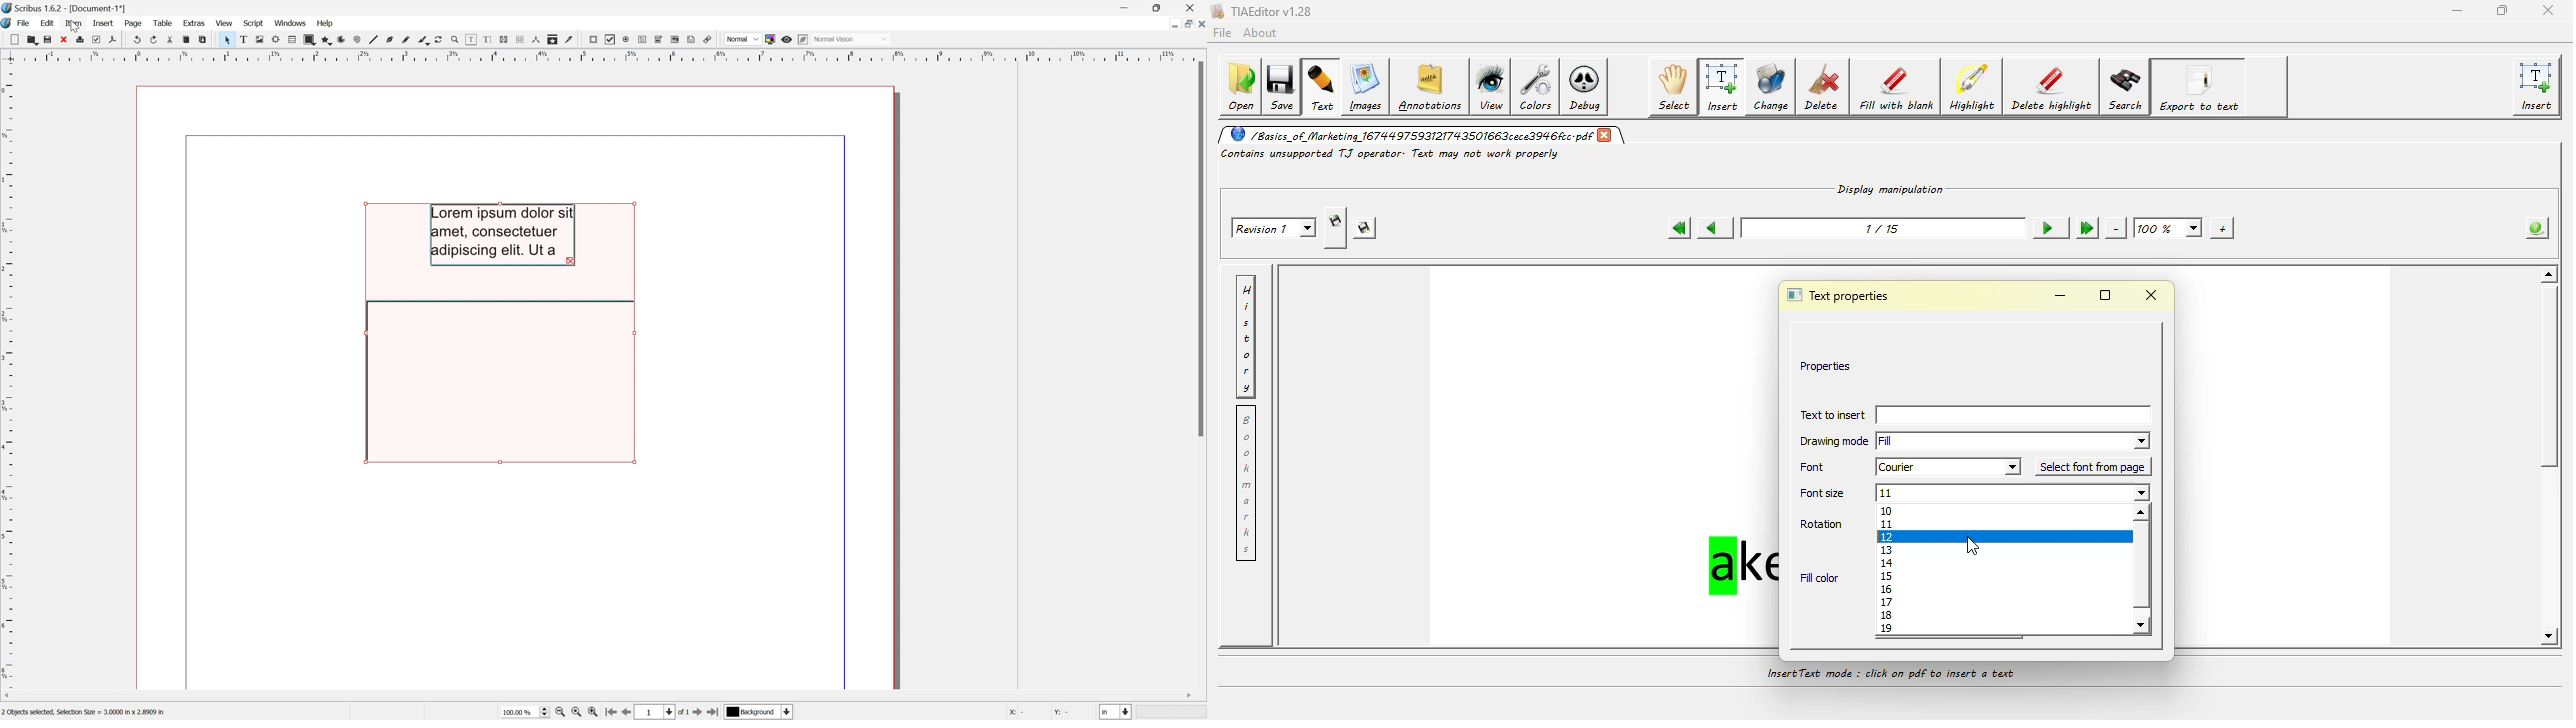 Image resolution: width=2576 pixels, height=728 pixels. What do you see at coordinates (503, 38) in the screenshot?
I see `Link text frames` at bounding box center [503, 38].